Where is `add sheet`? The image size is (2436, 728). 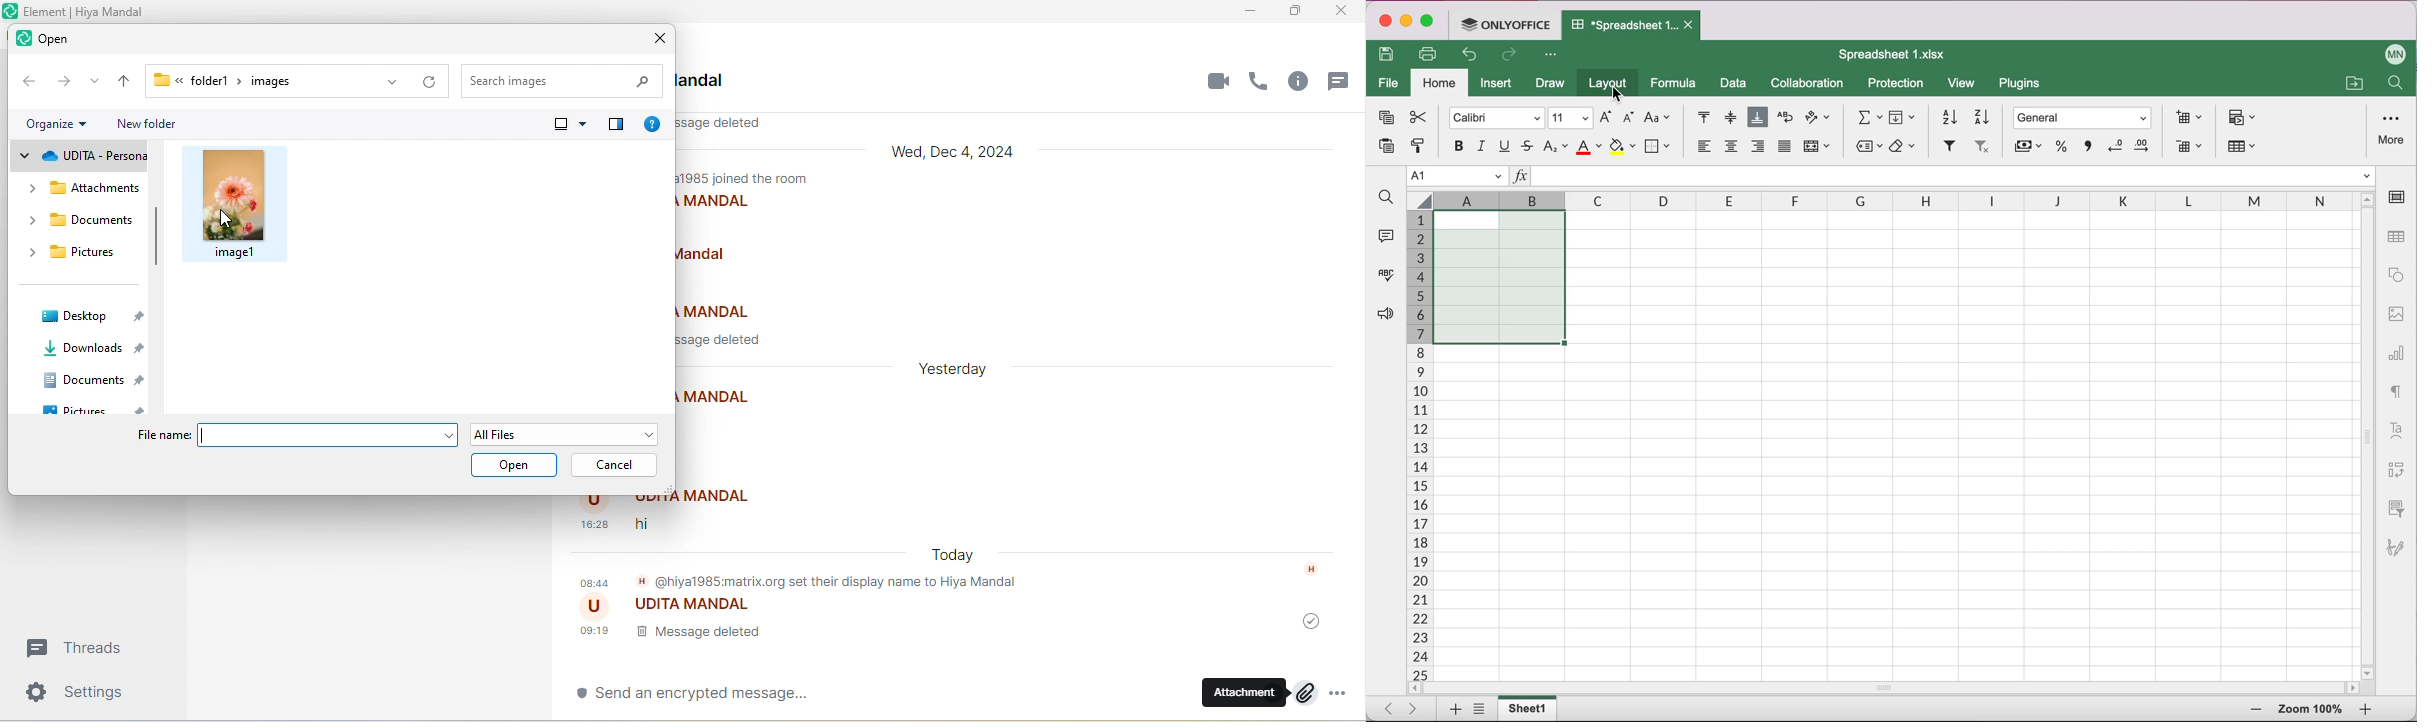 add sheet is located at coordinates (1451, 710).